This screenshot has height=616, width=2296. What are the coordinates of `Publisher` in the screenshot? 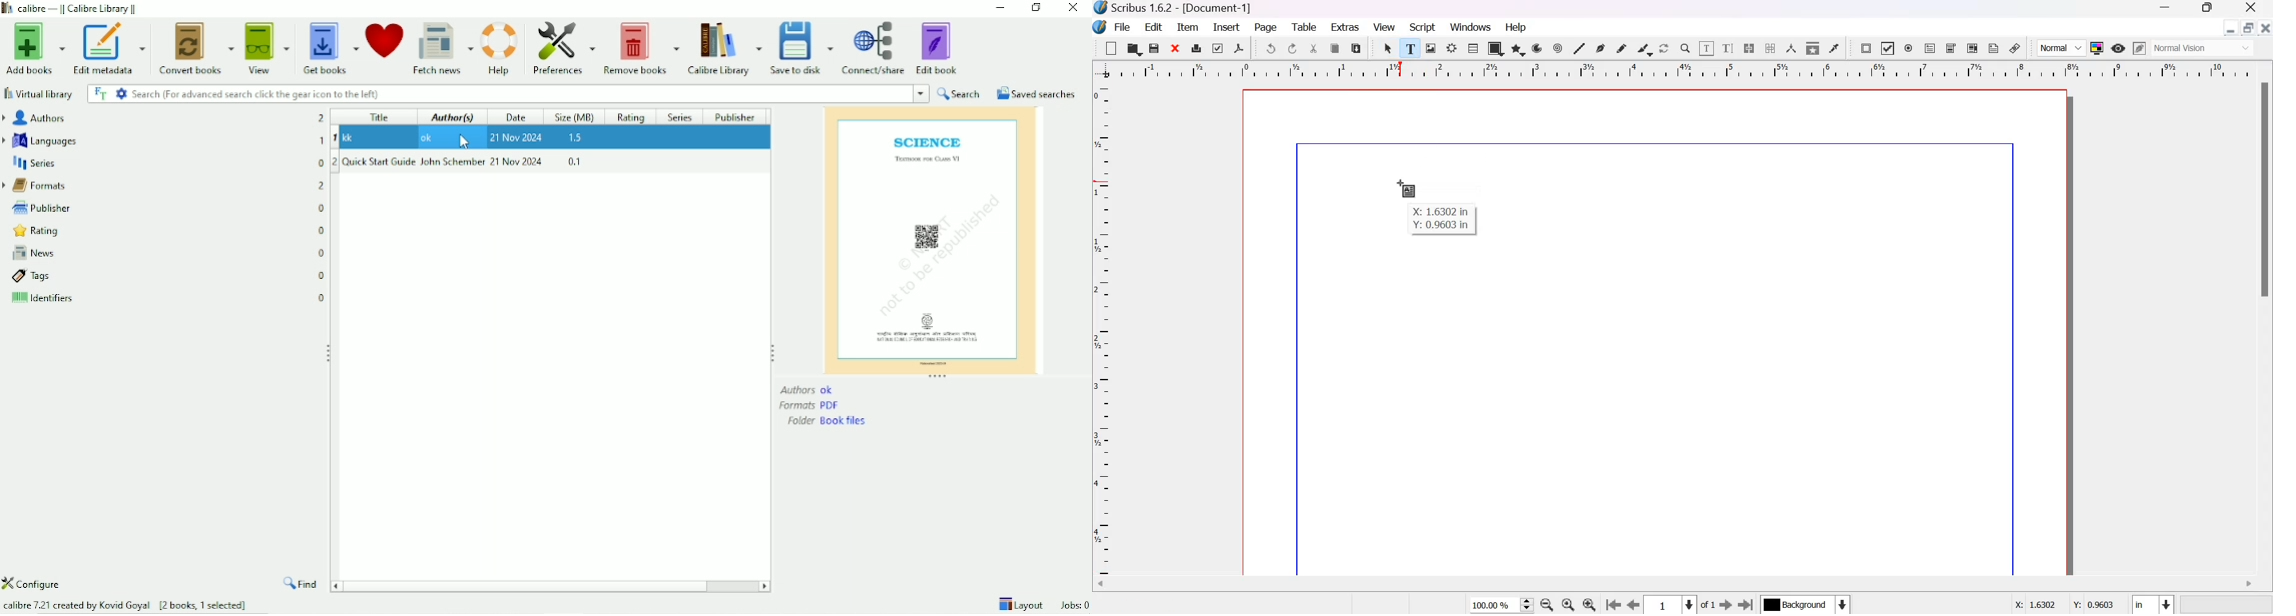 It's located at (734, 116).